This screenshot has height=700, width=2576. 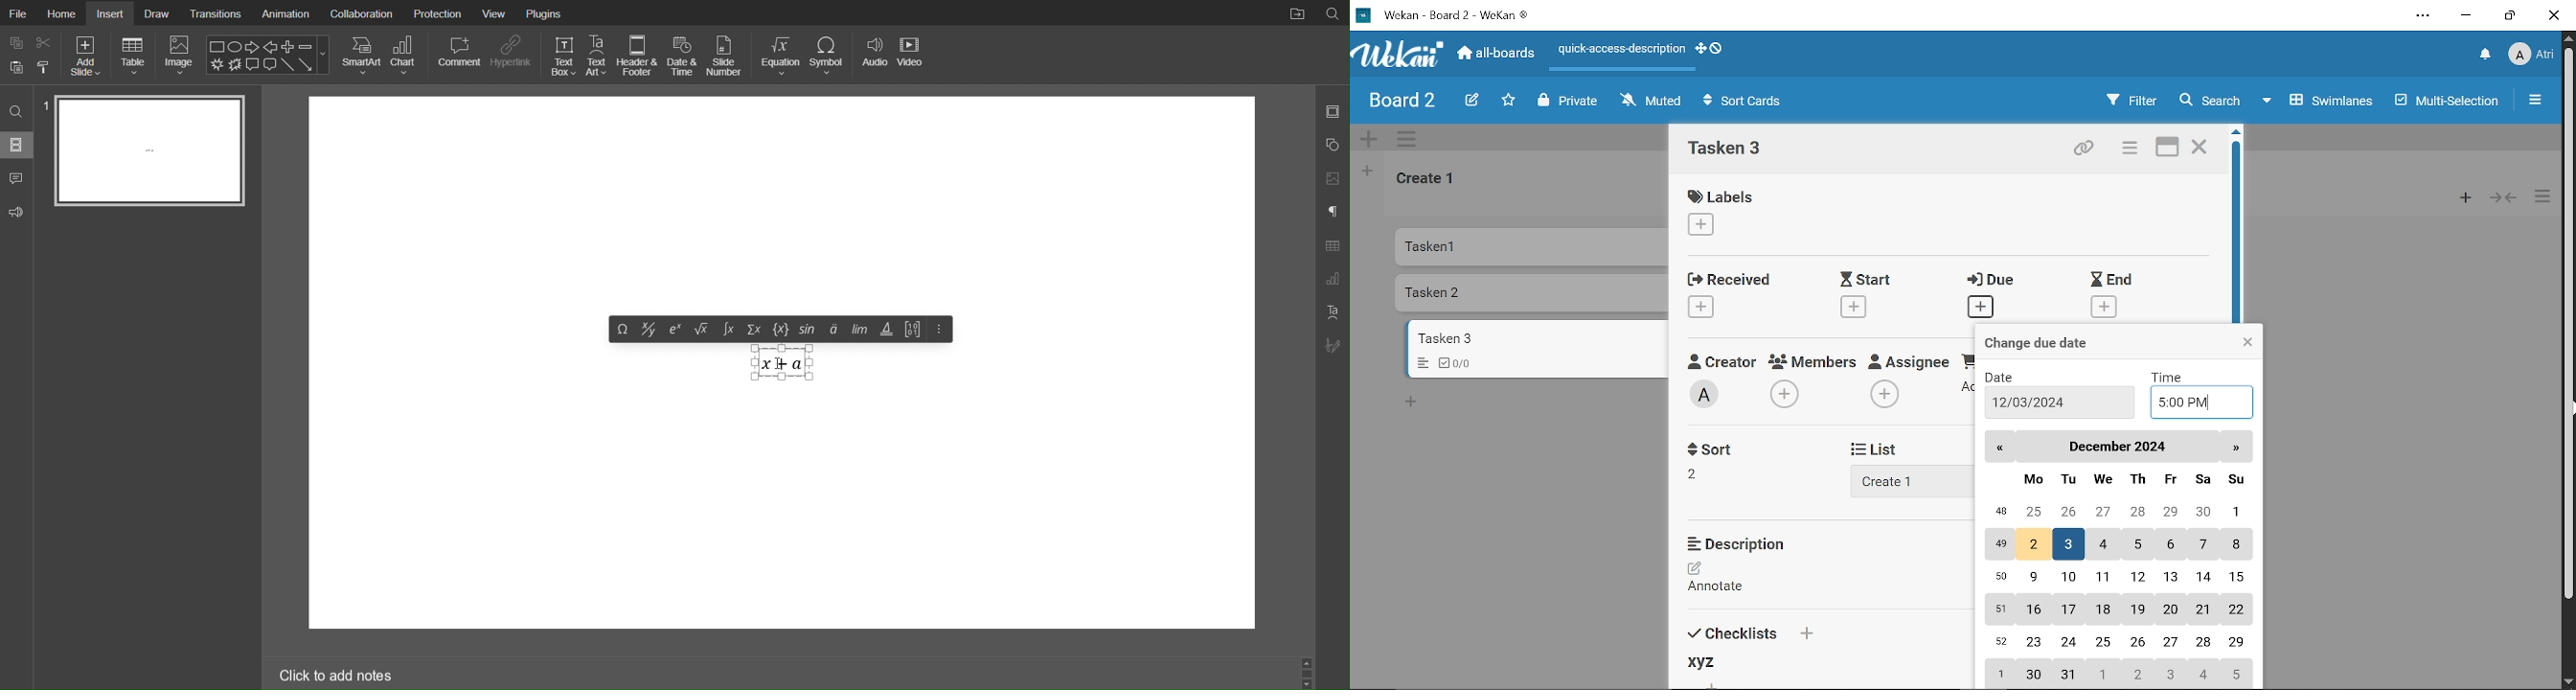 I want to click on Sort, so click(x=1703, y=472).